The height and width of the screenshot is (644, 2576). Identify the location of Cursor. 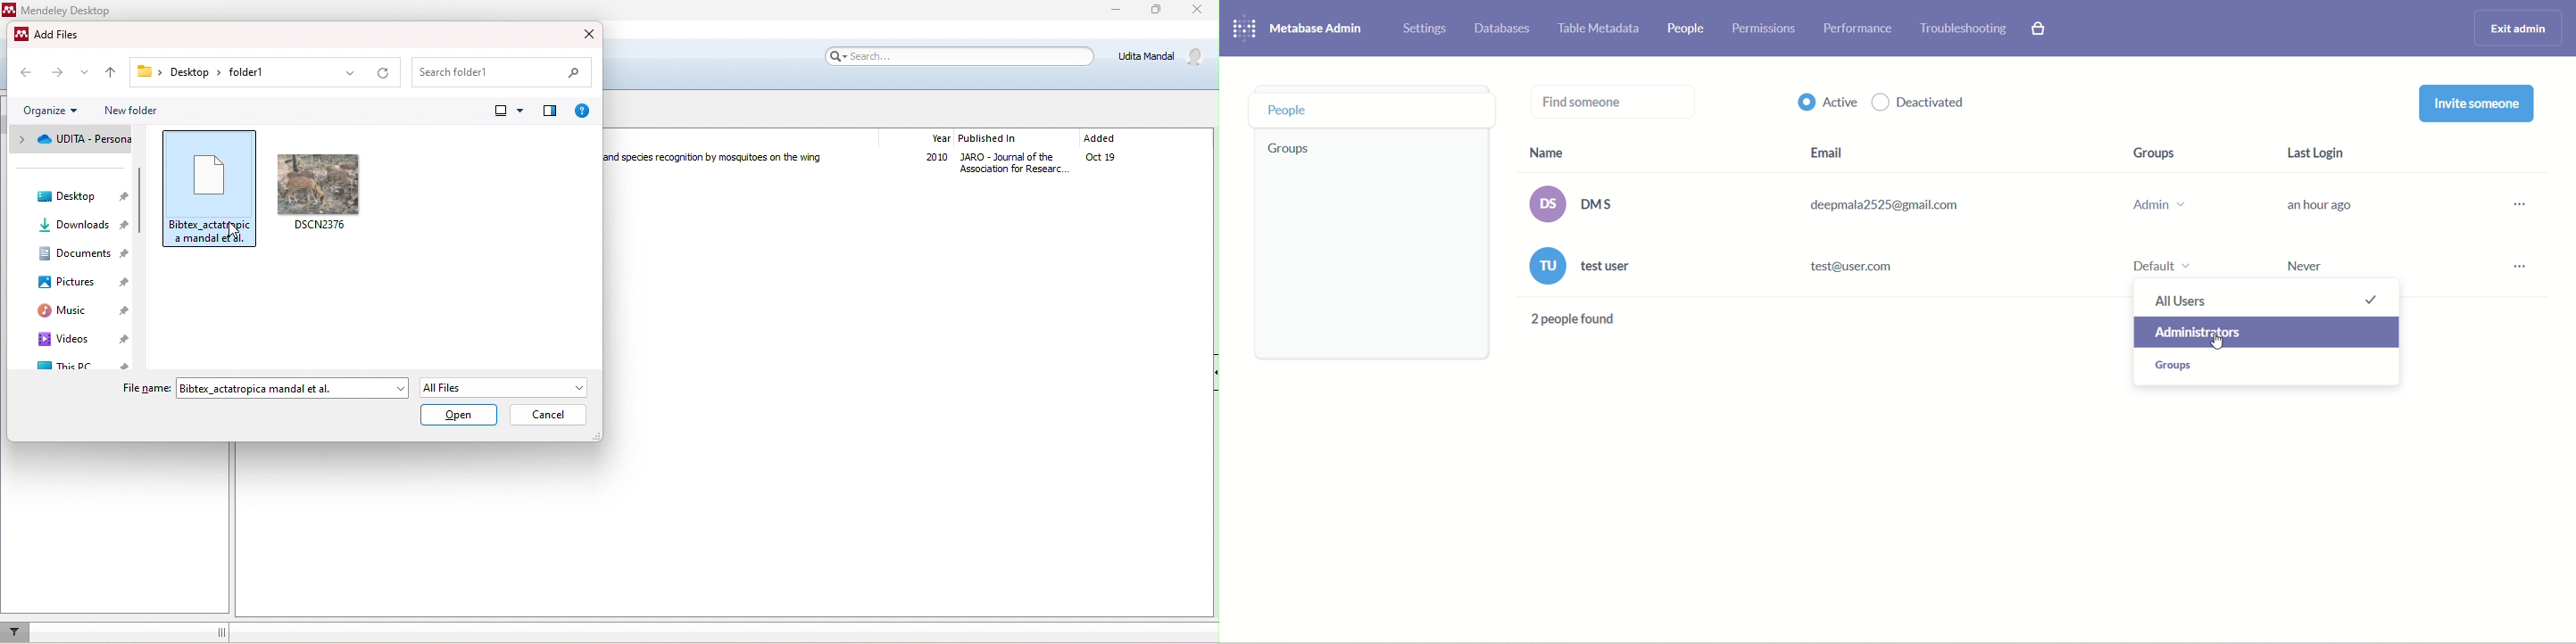
(235, 230).